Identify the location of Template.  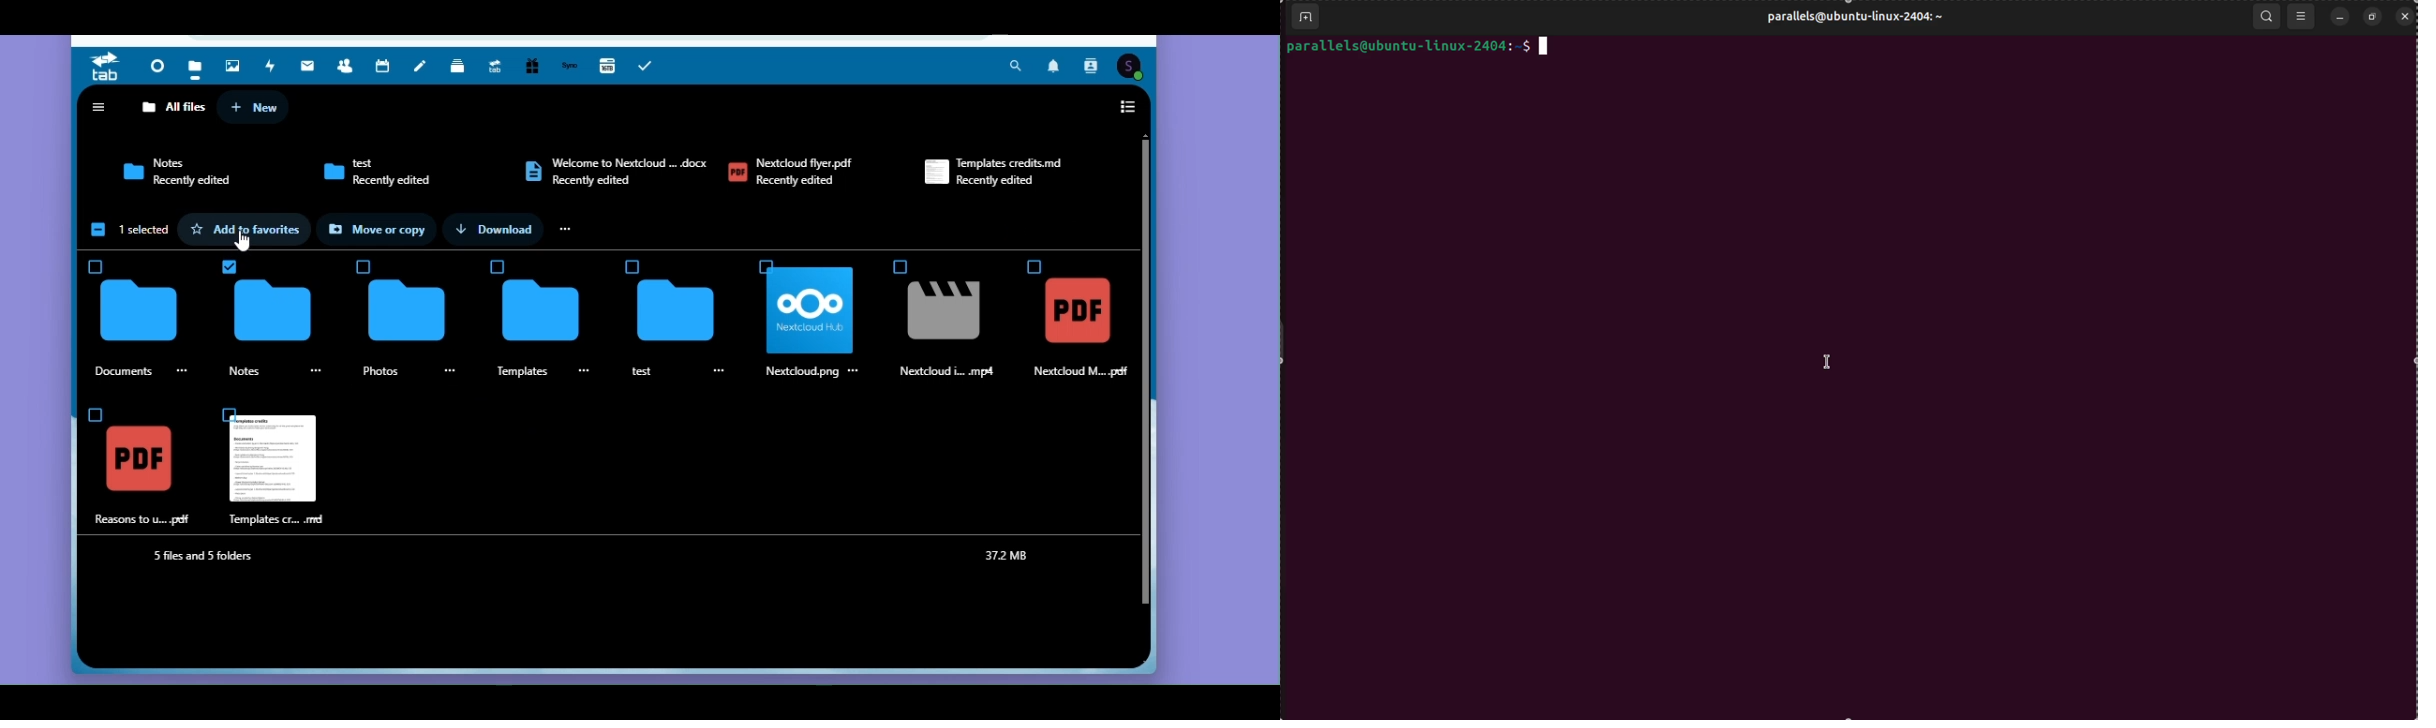
(519, 373).